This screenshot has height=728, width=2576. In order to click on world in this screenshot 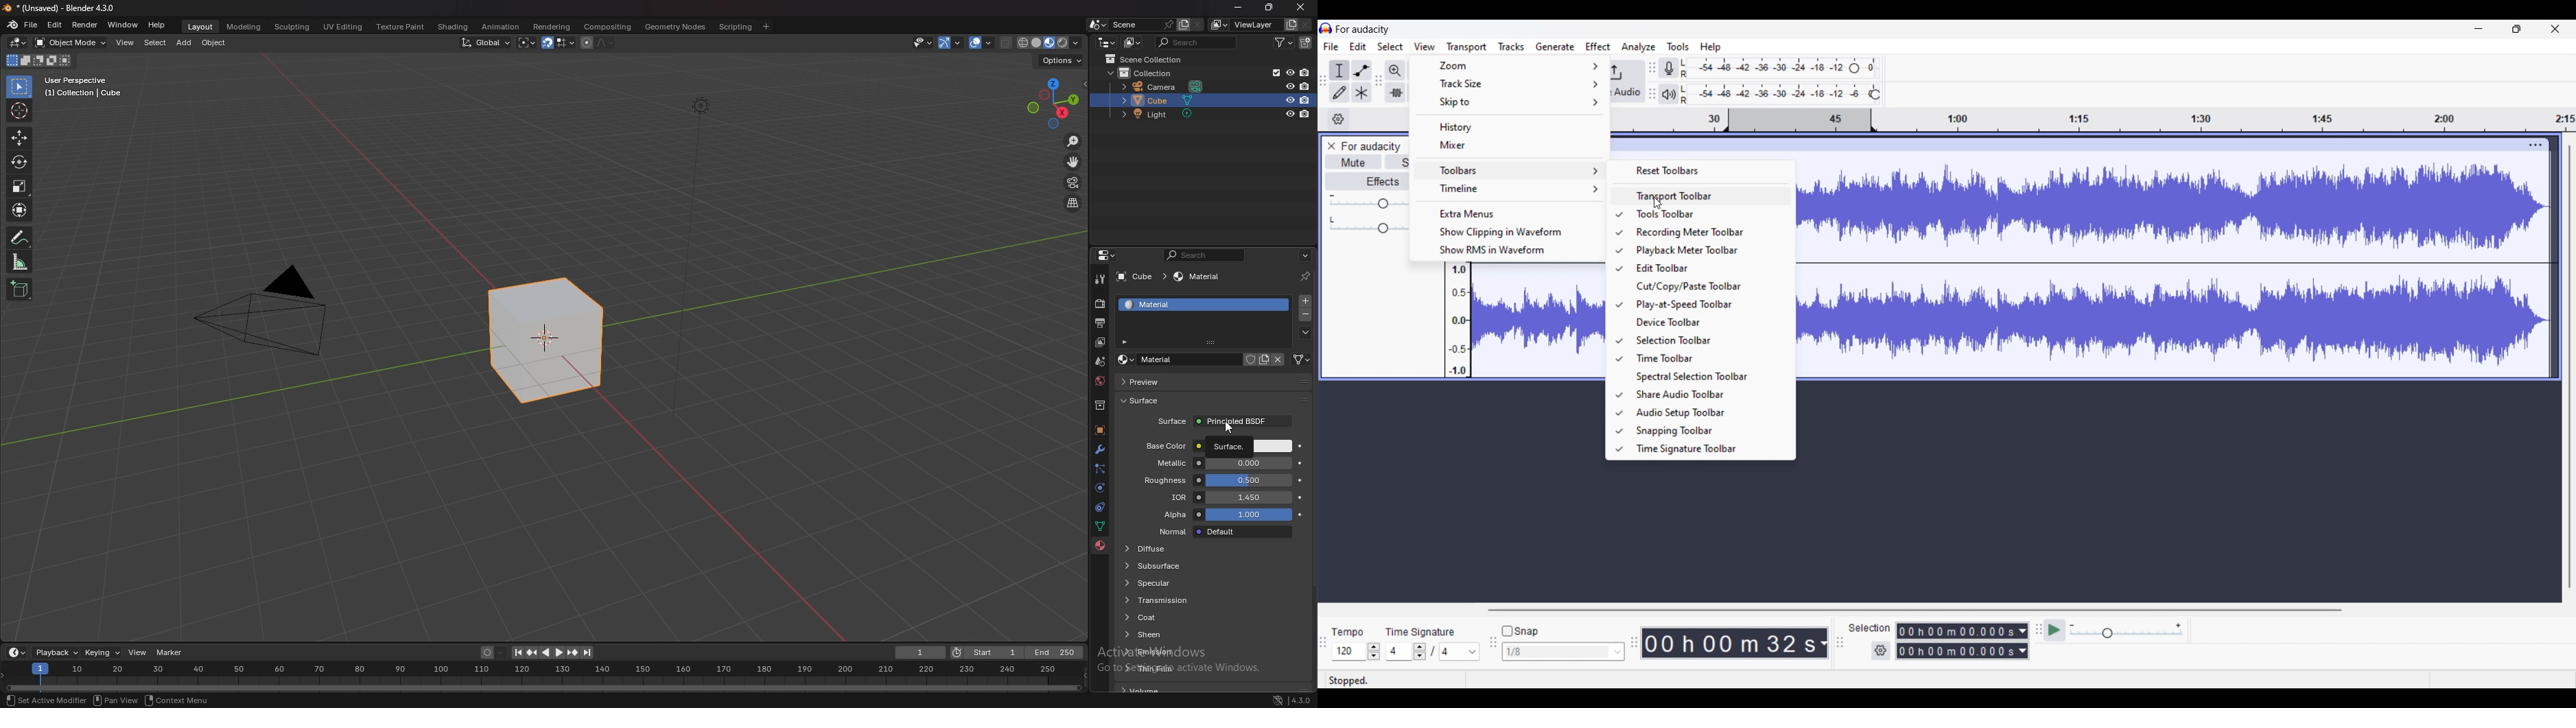, I will do `click(1101, 379)`.